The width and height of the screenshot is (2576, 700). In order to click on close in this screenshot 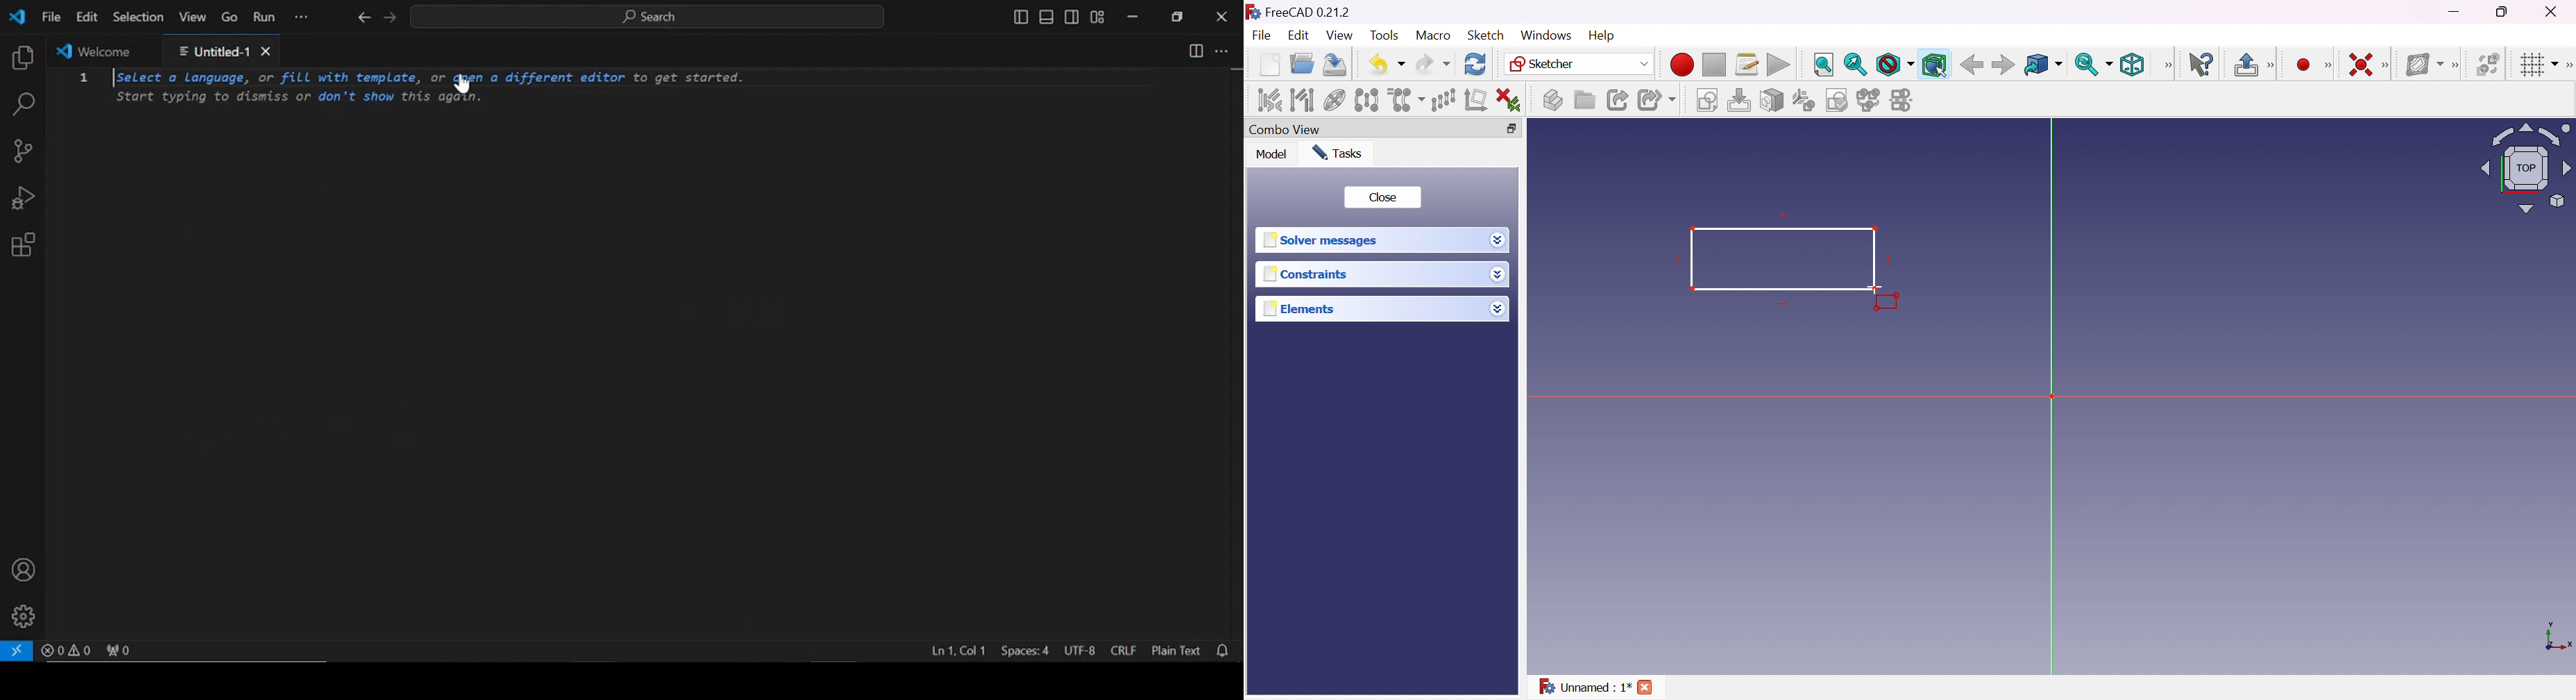, I will do `click(1222, 16)`.